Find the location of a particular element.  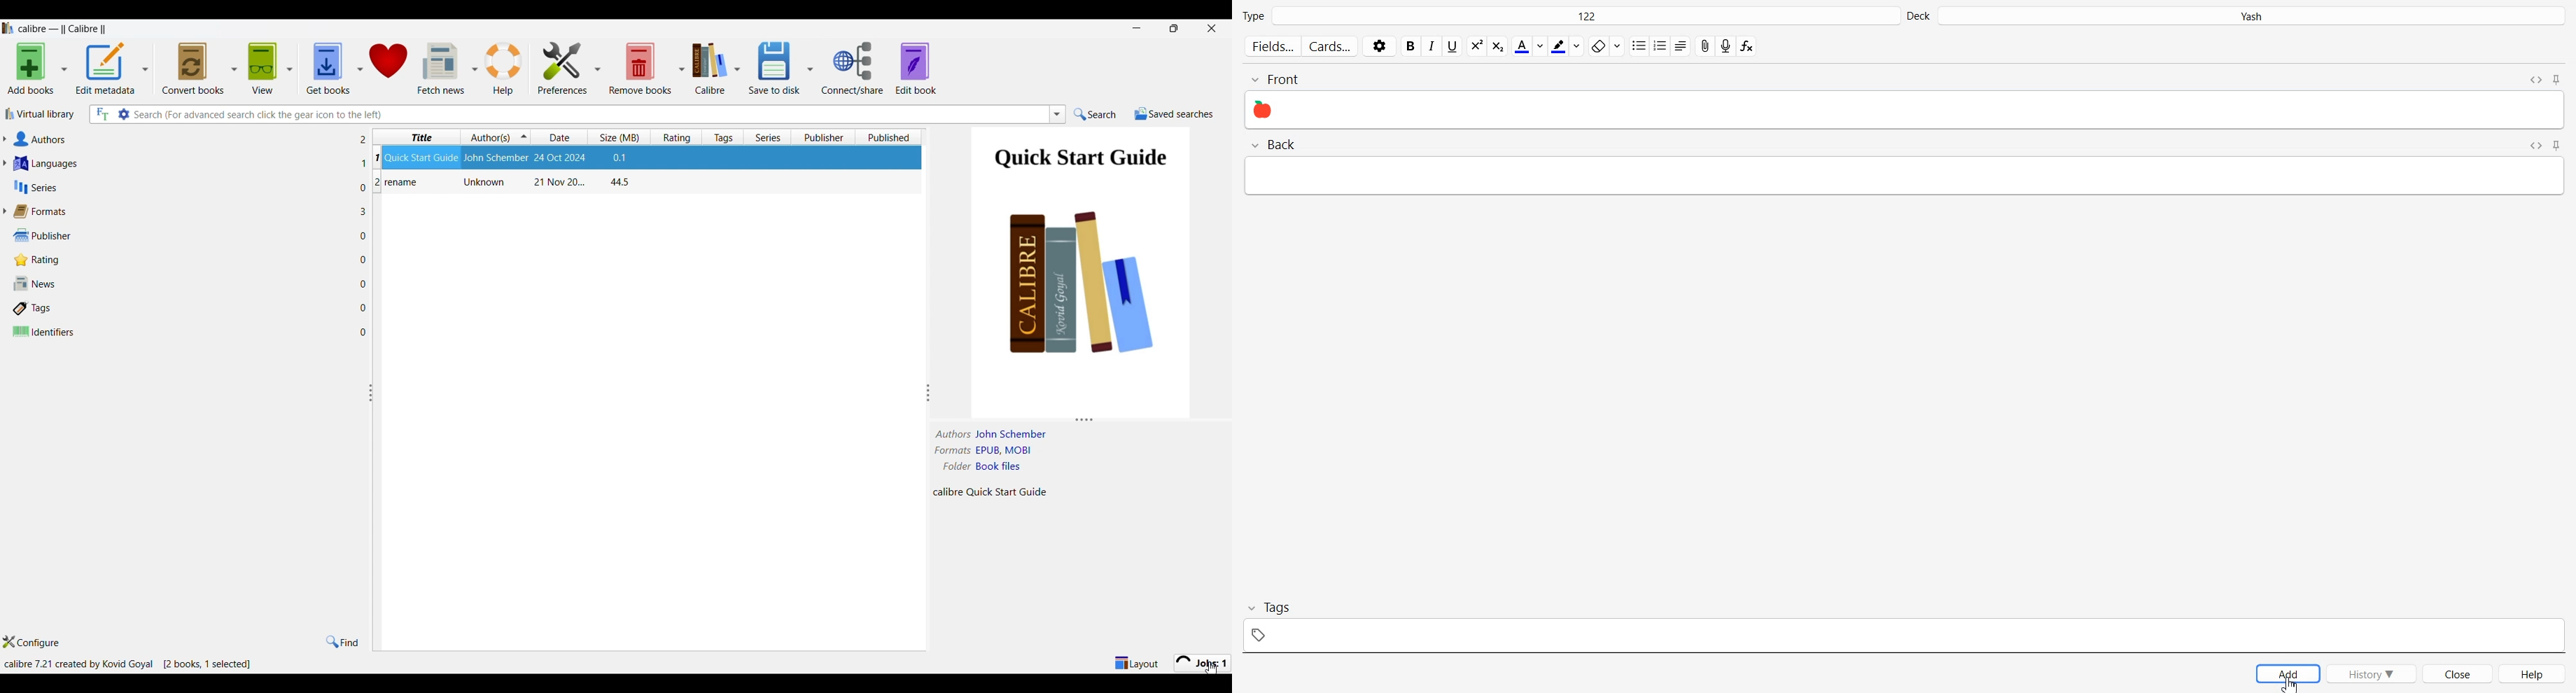

Identifiers is located at coordinates (181, 332).